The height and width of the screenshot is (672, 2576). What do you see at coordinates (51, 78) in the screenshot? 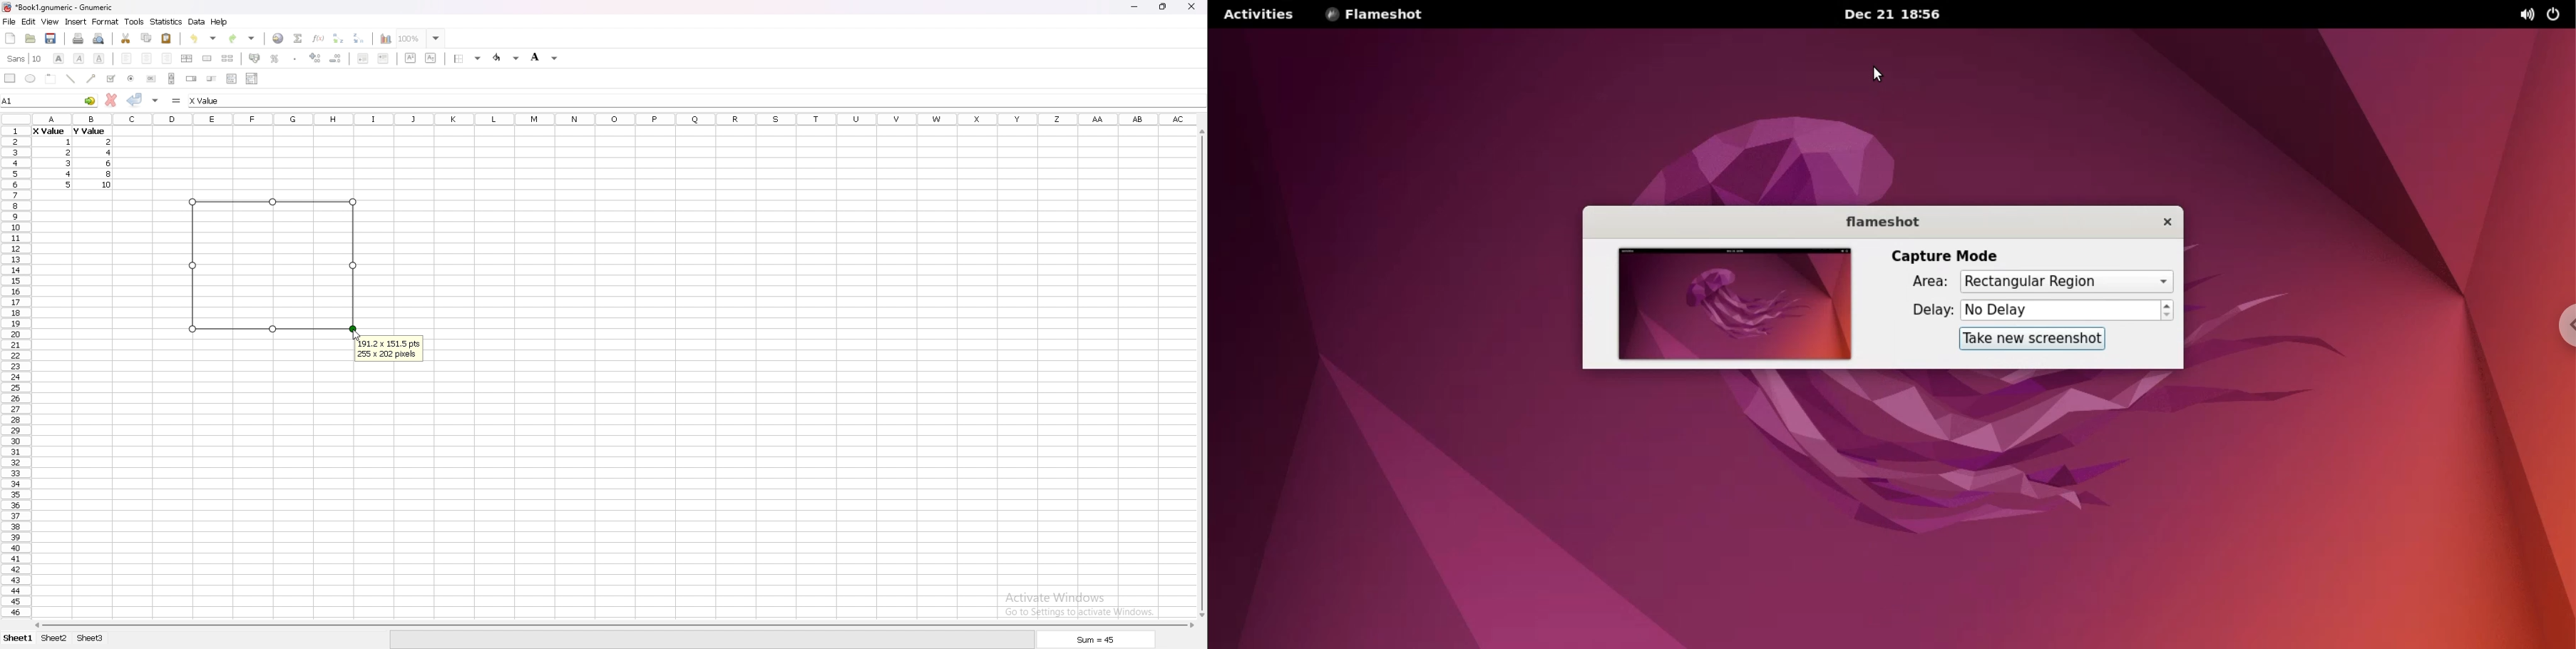
I see `frame` at bounding box center [51, 78].